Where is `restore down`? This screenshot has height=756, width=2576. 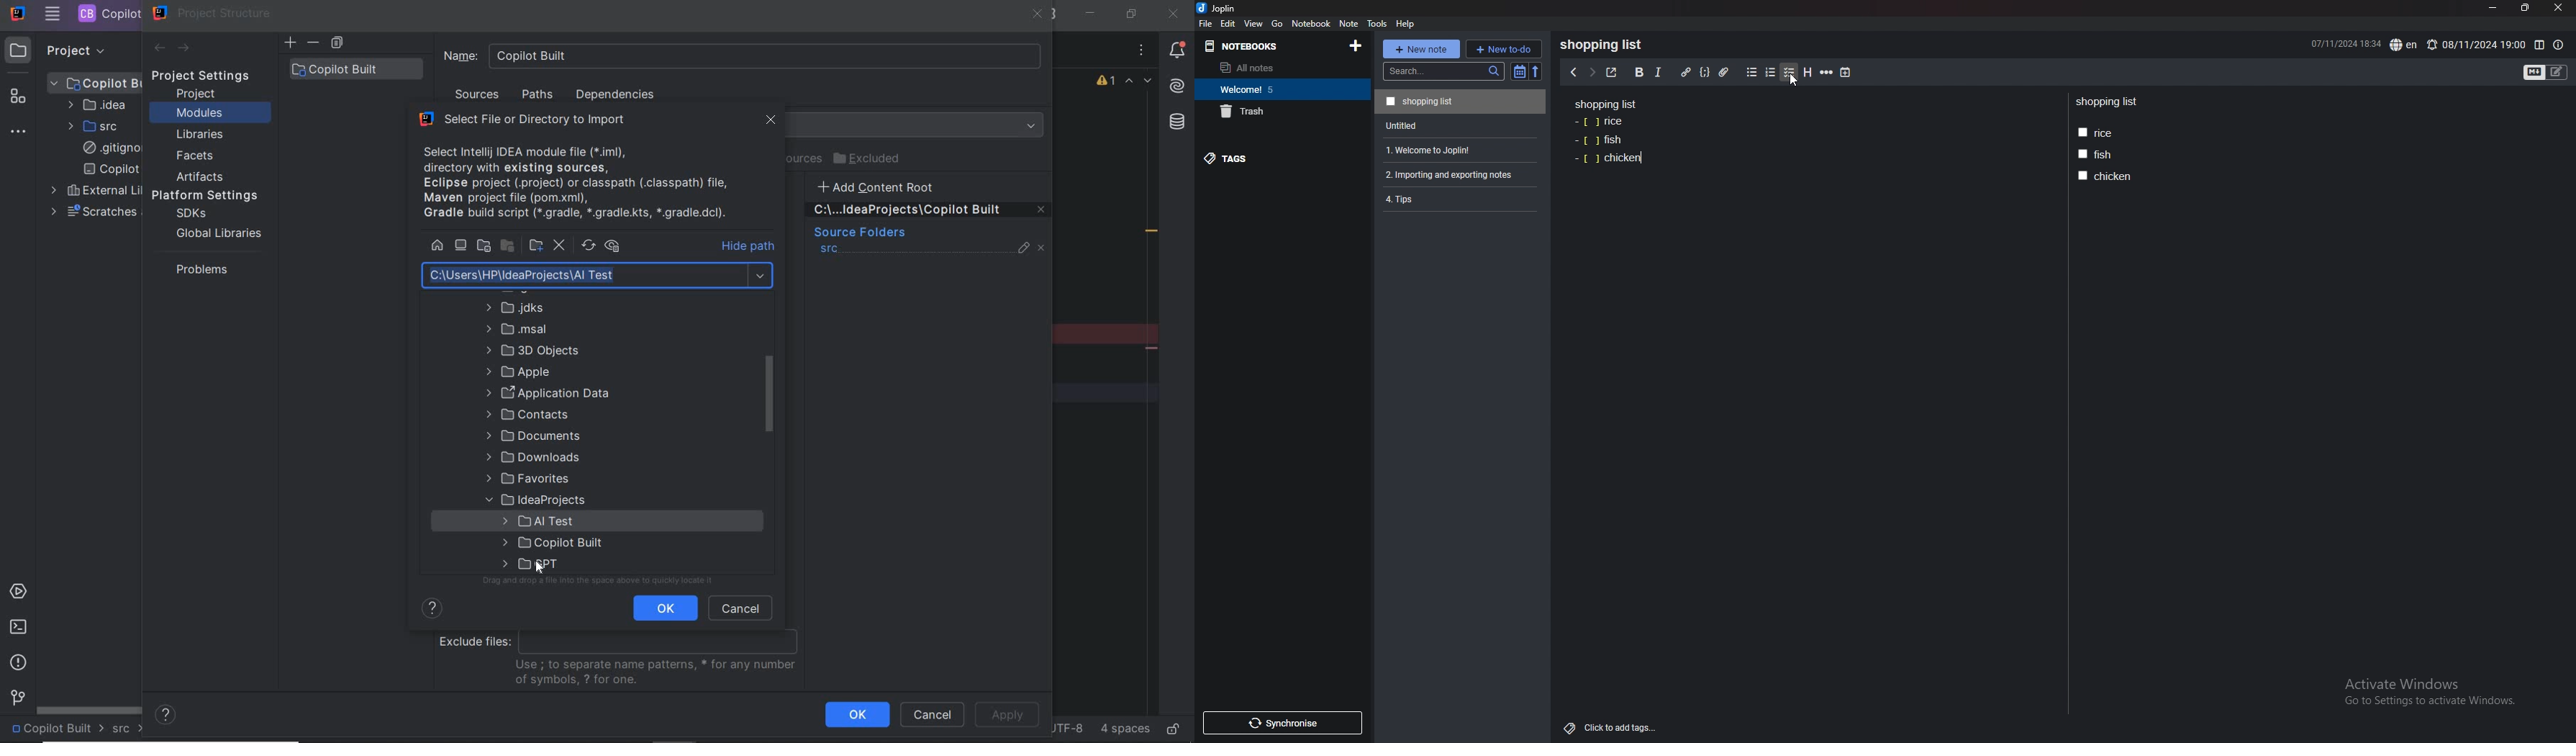
restore down is located at coordinates (1130, 14).